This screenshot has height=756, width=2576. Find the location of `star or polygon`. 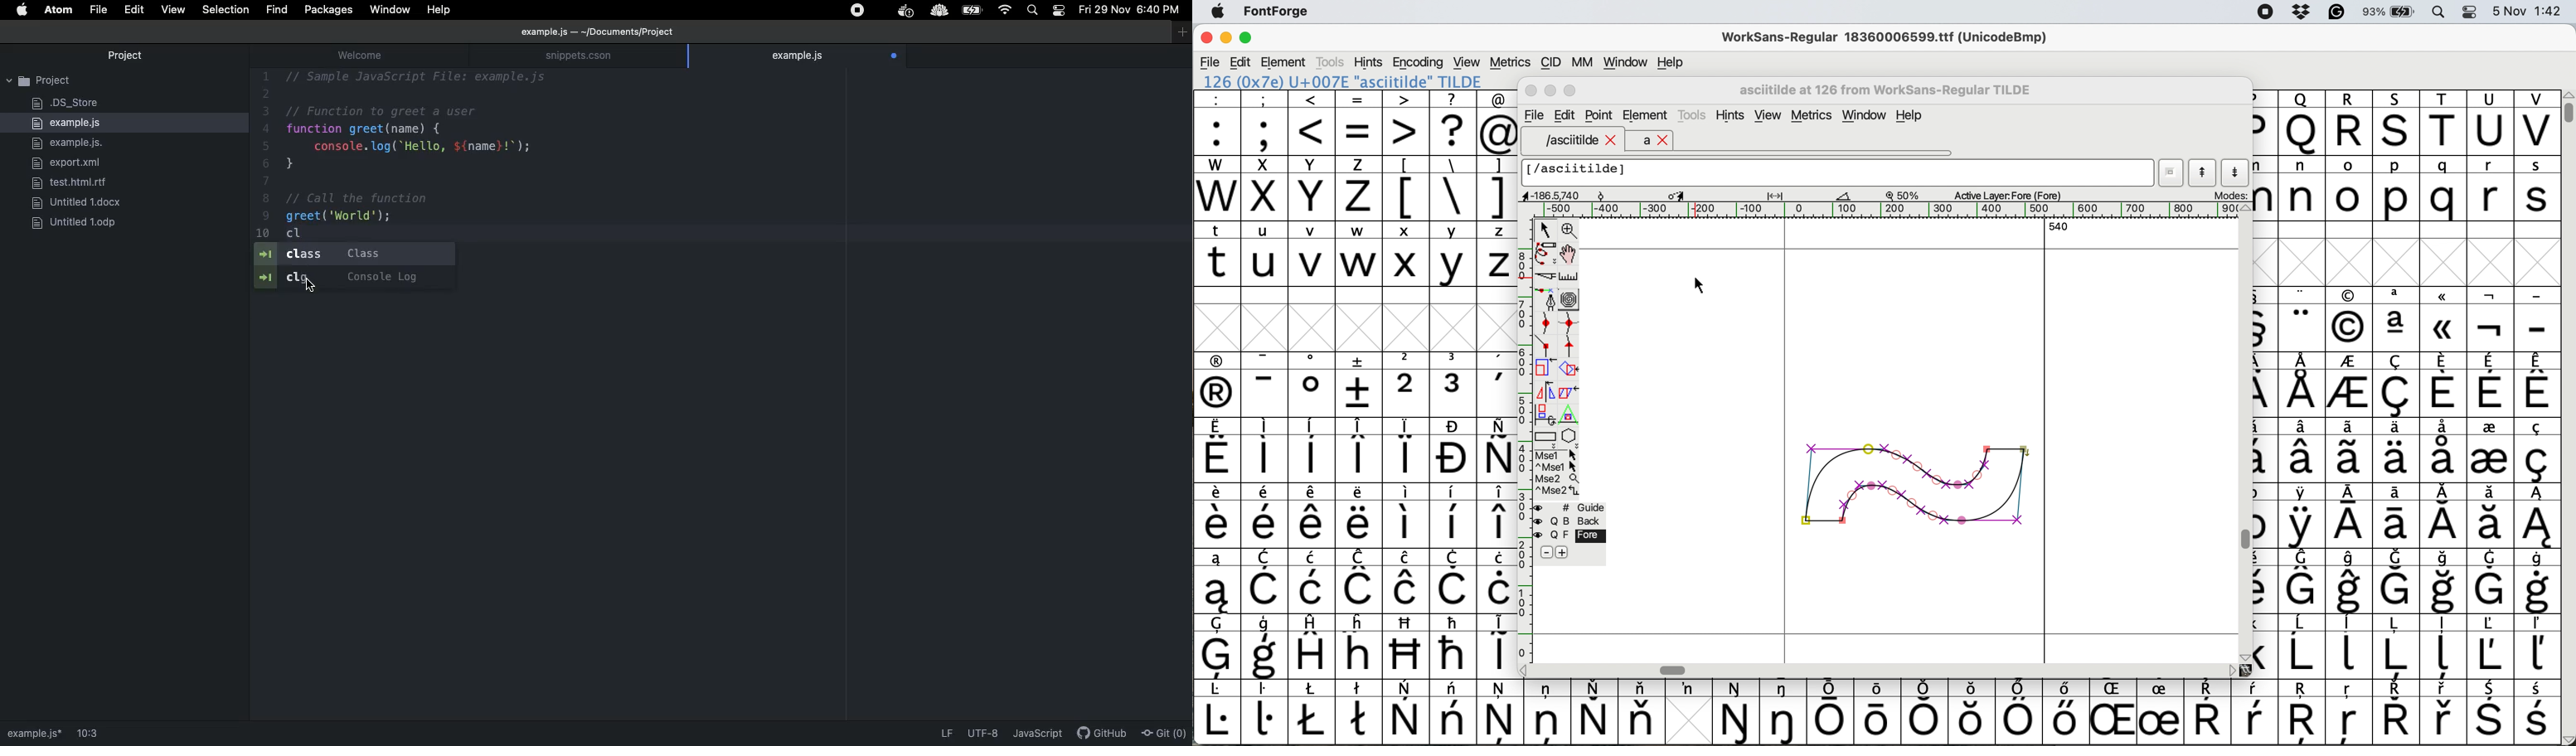

star or polygon is located at coordinates (1570, 436).